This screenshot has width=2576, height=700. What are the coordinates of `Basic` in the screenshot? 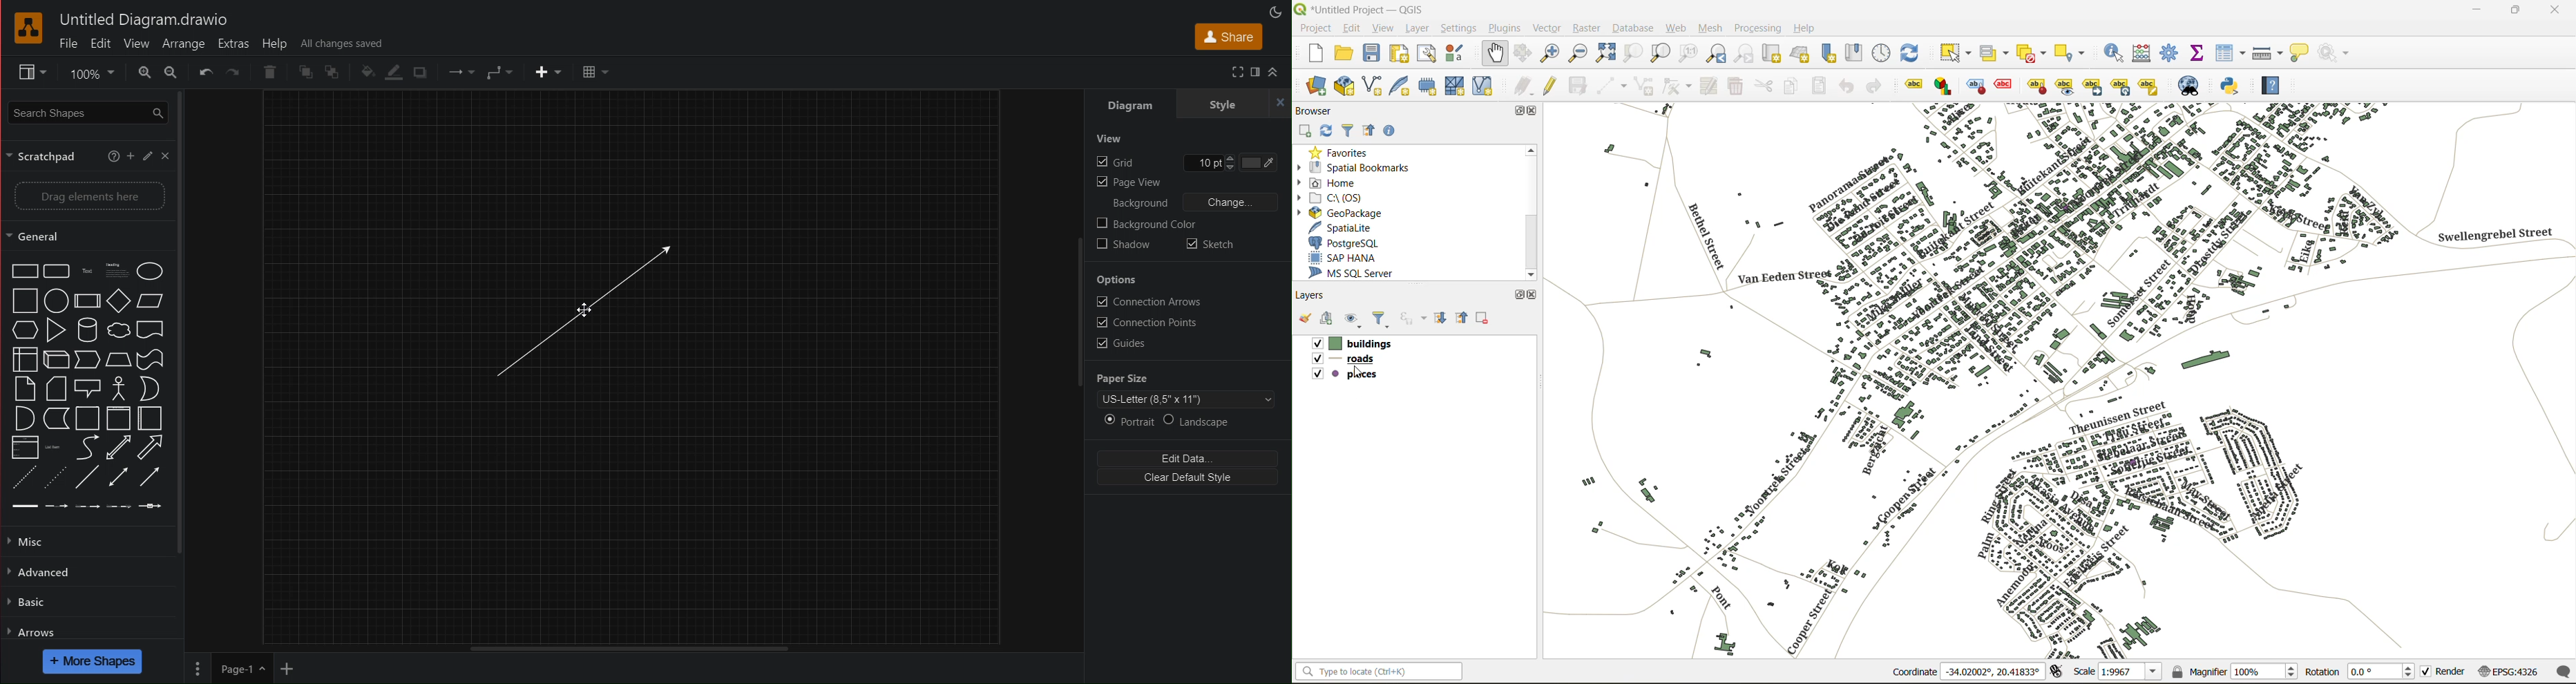 It's located at (28, 604).